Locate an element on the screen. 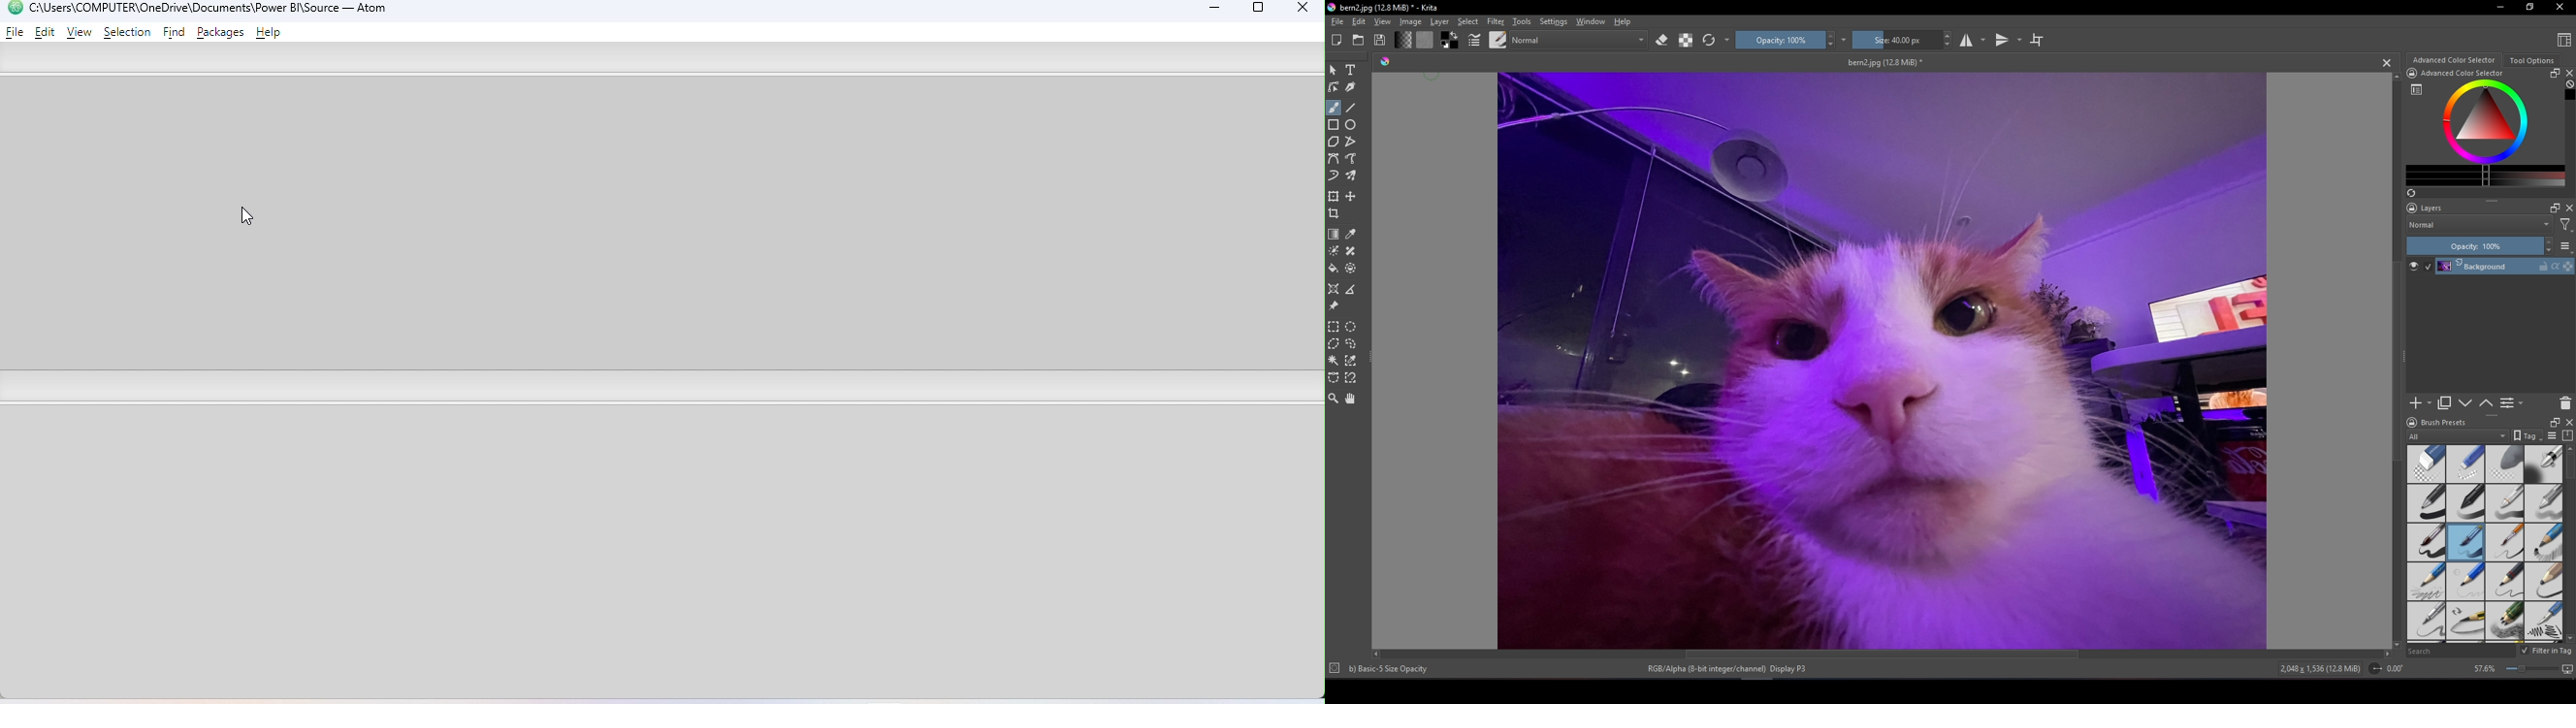  Window is located at coordinates (1591, 22).